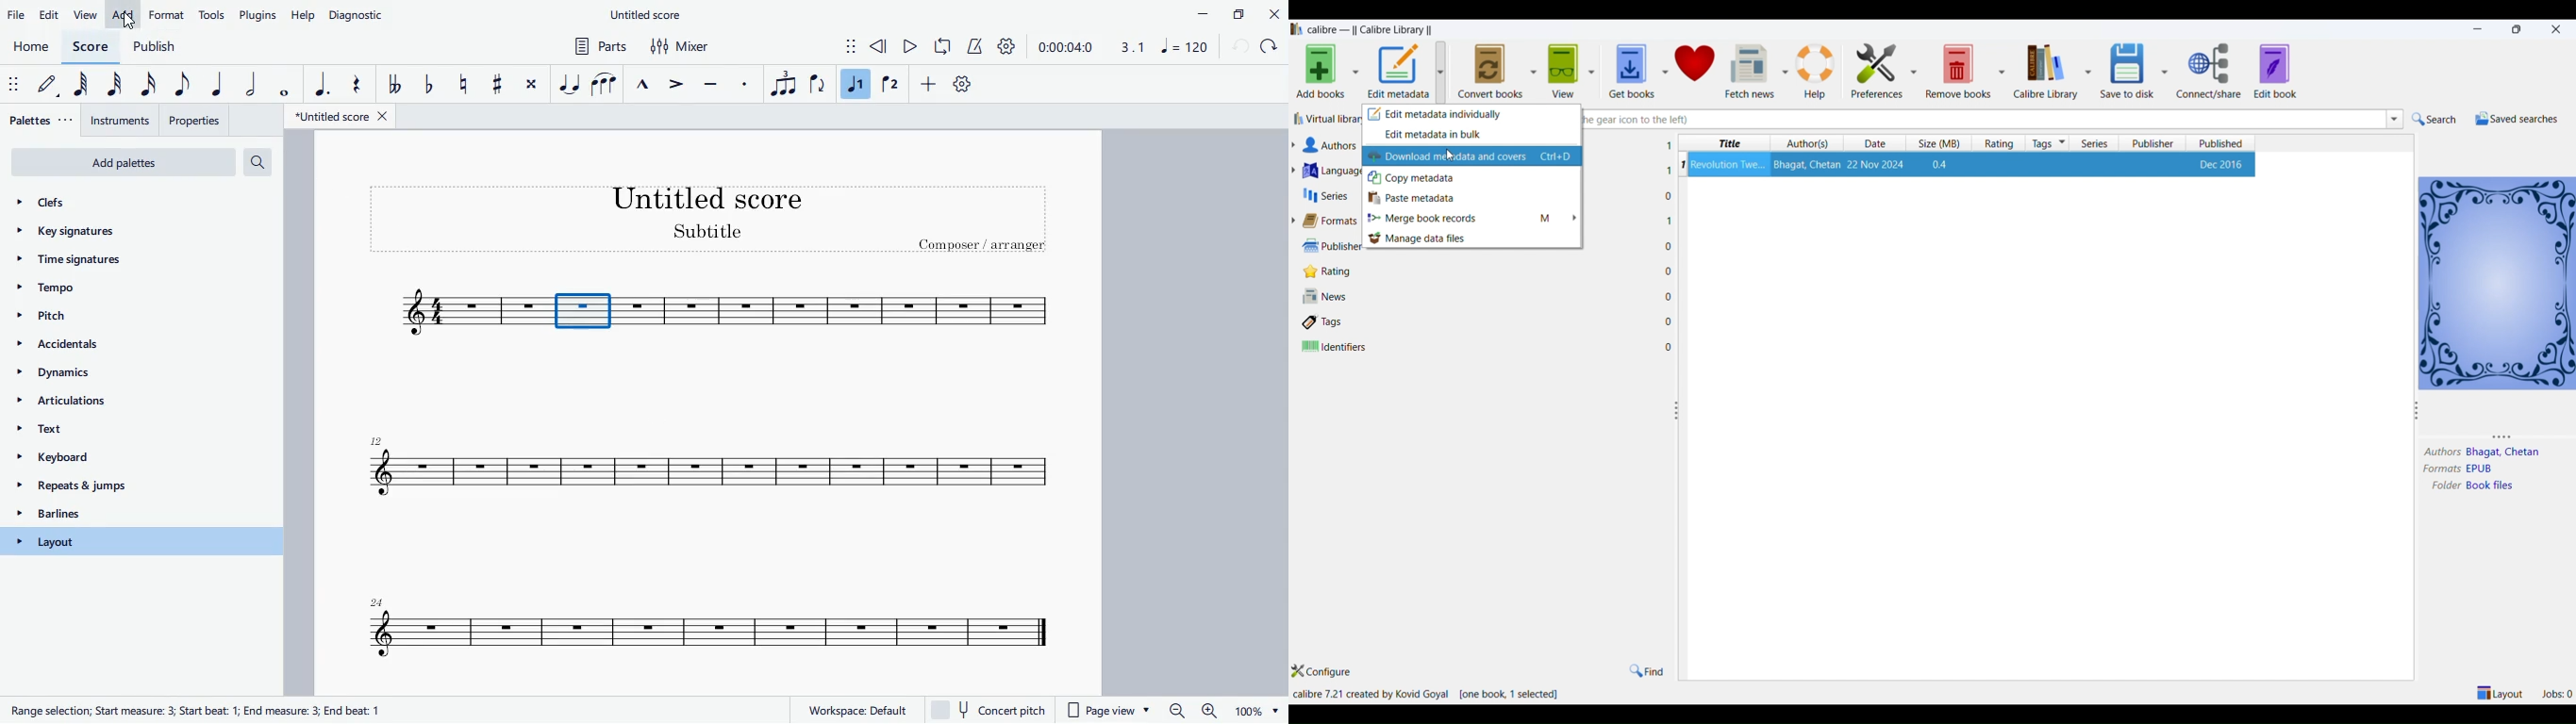 The image size is (2576, 728). What do you see at coordinates (710, 197) in the screenshot?
I see `score title` at bounding box center [710, 197].